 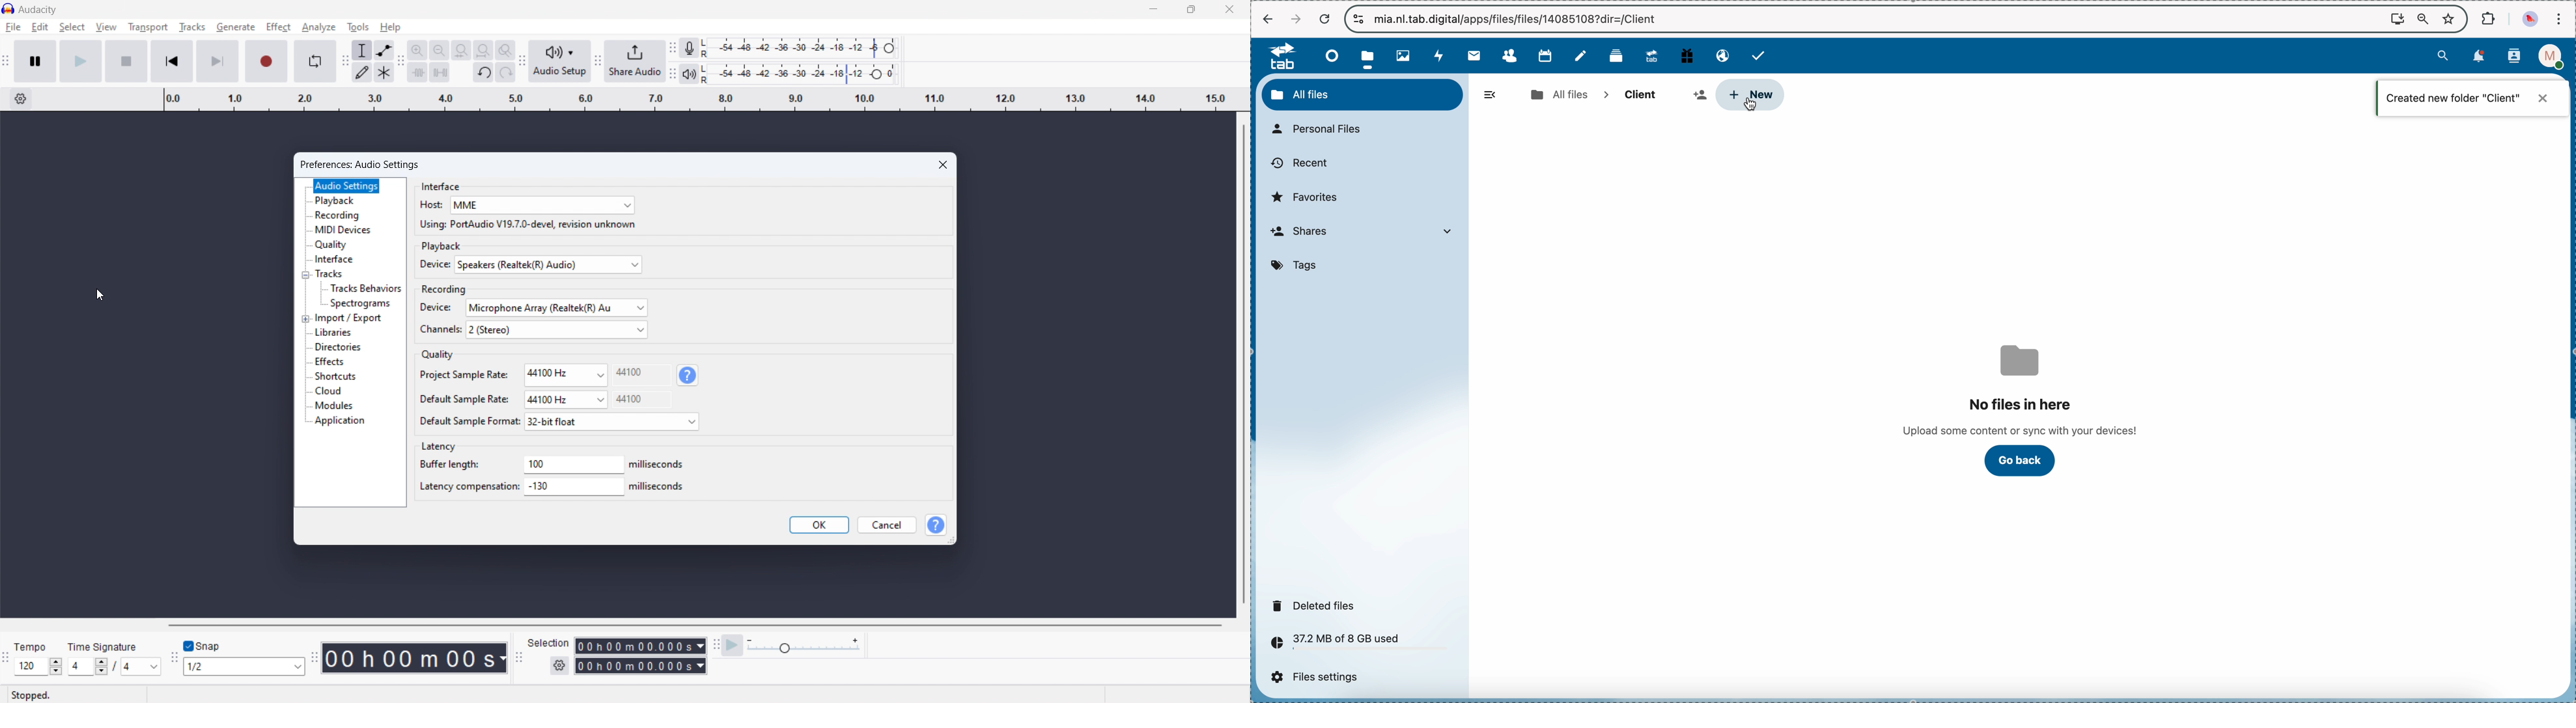 What do you see at coordinates (2443, 55) in the screenshot?
I see `search` at bounding box center [2443, 55].